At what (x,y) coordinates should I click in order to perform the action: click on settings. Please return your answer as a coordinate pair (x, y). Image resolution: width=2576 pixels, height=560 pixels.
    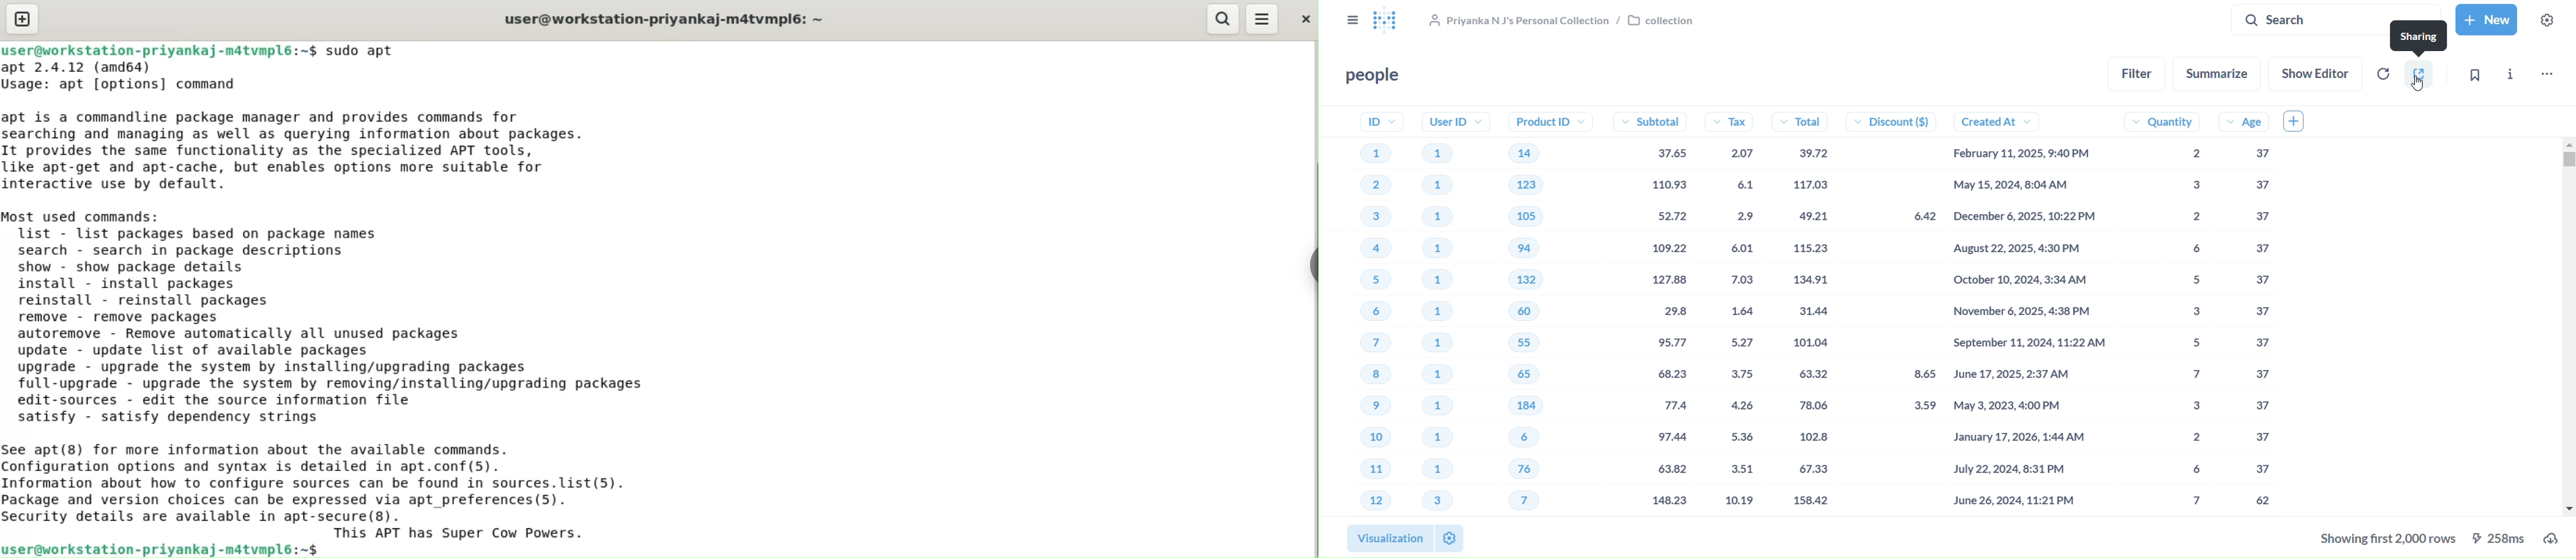
    Looking at the image, I should click on (2550, 20).